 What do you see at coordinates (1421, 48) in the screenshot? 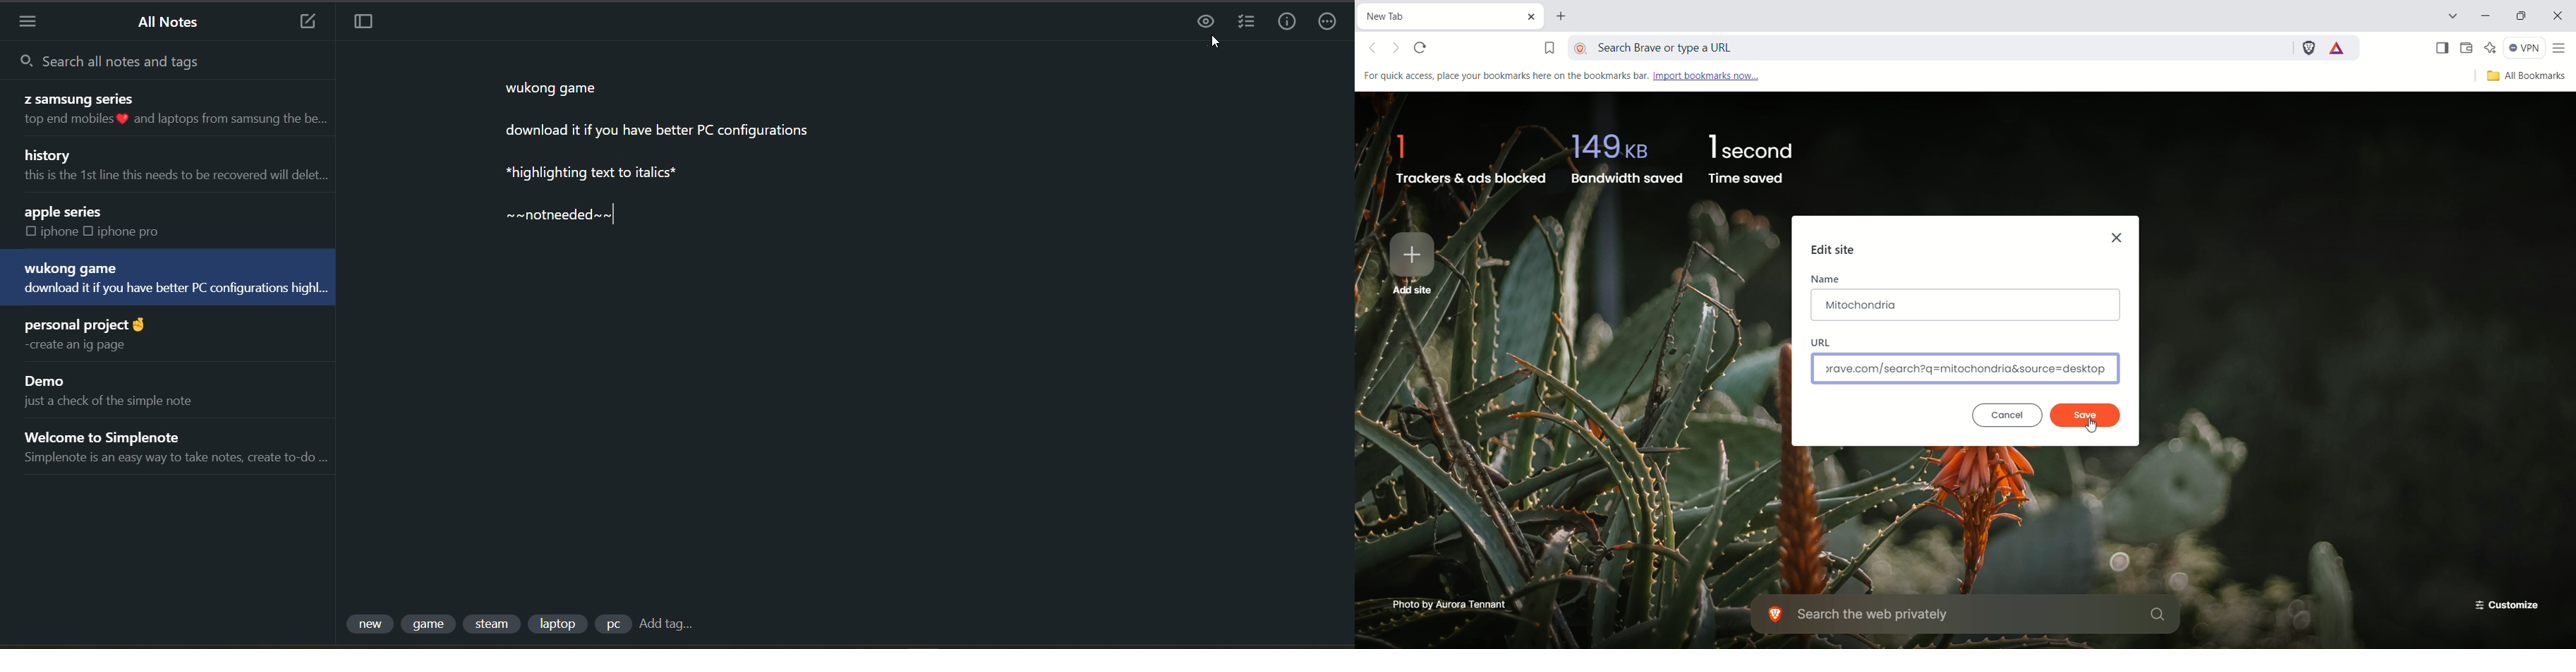
I see `reload this page` at bounding box center [1421, 48].